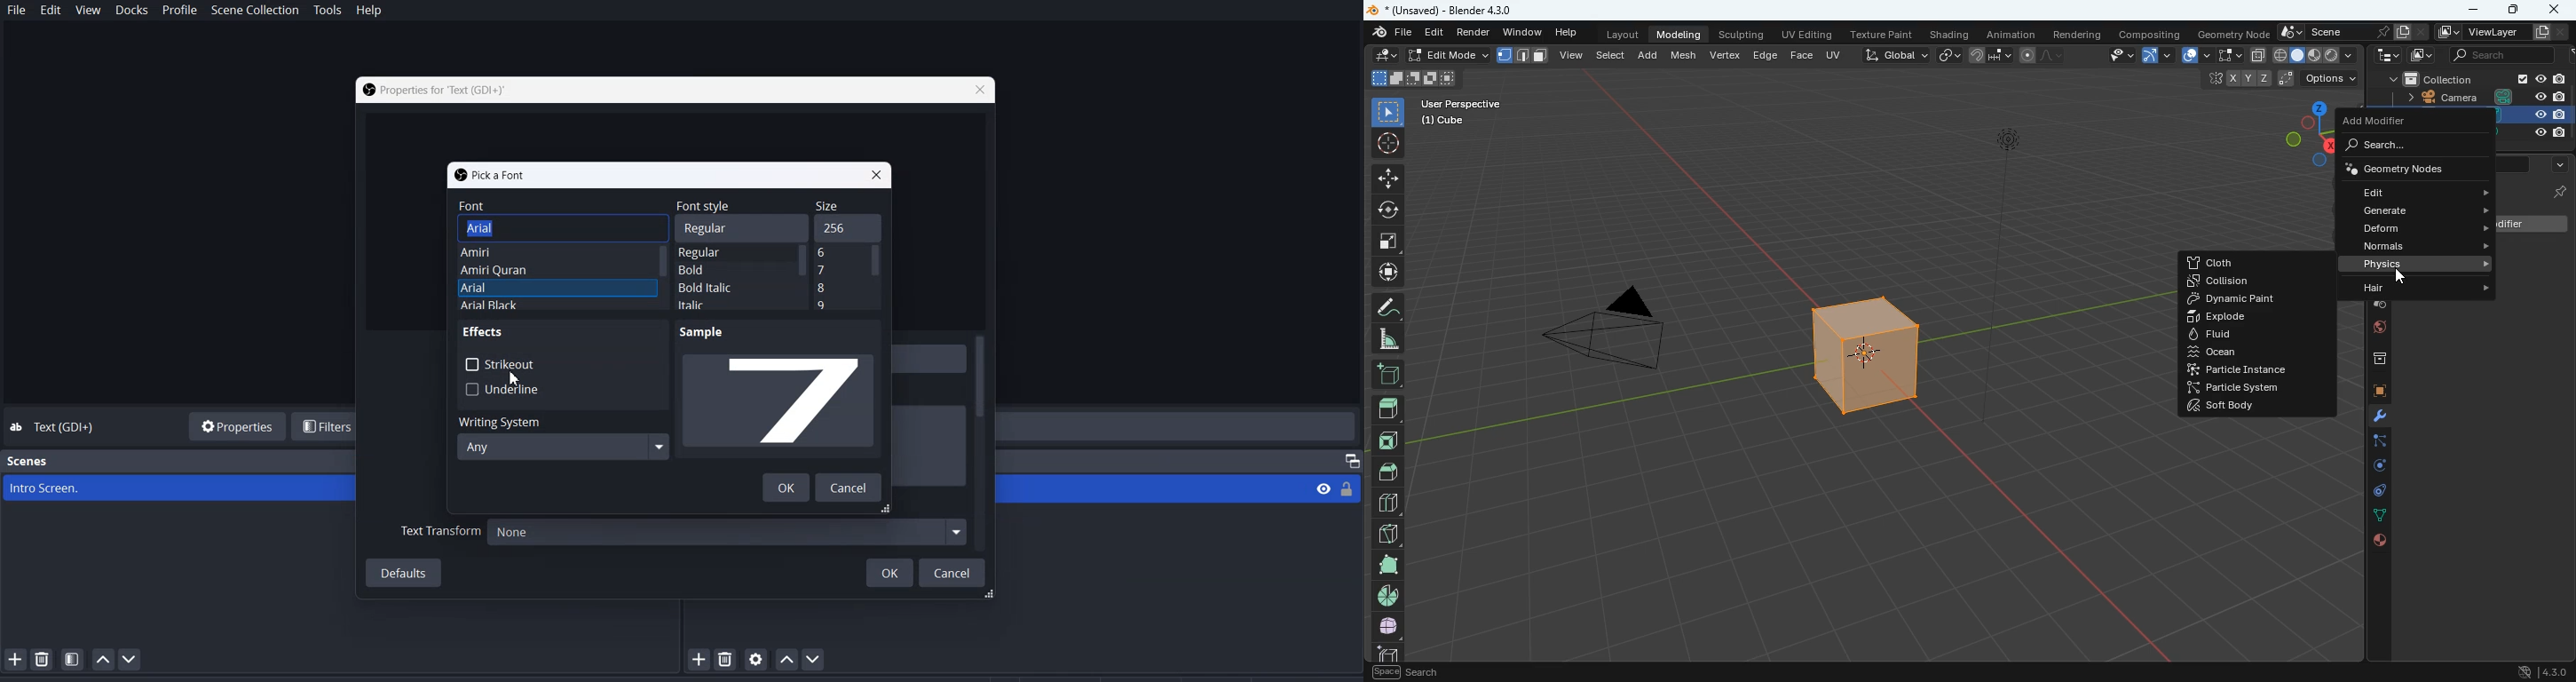 Image resolution: width=2576 pixels, height=700 pixels. Describe the element at coordinates (2374, 493) in the screenshot. I see `controls` at that location.